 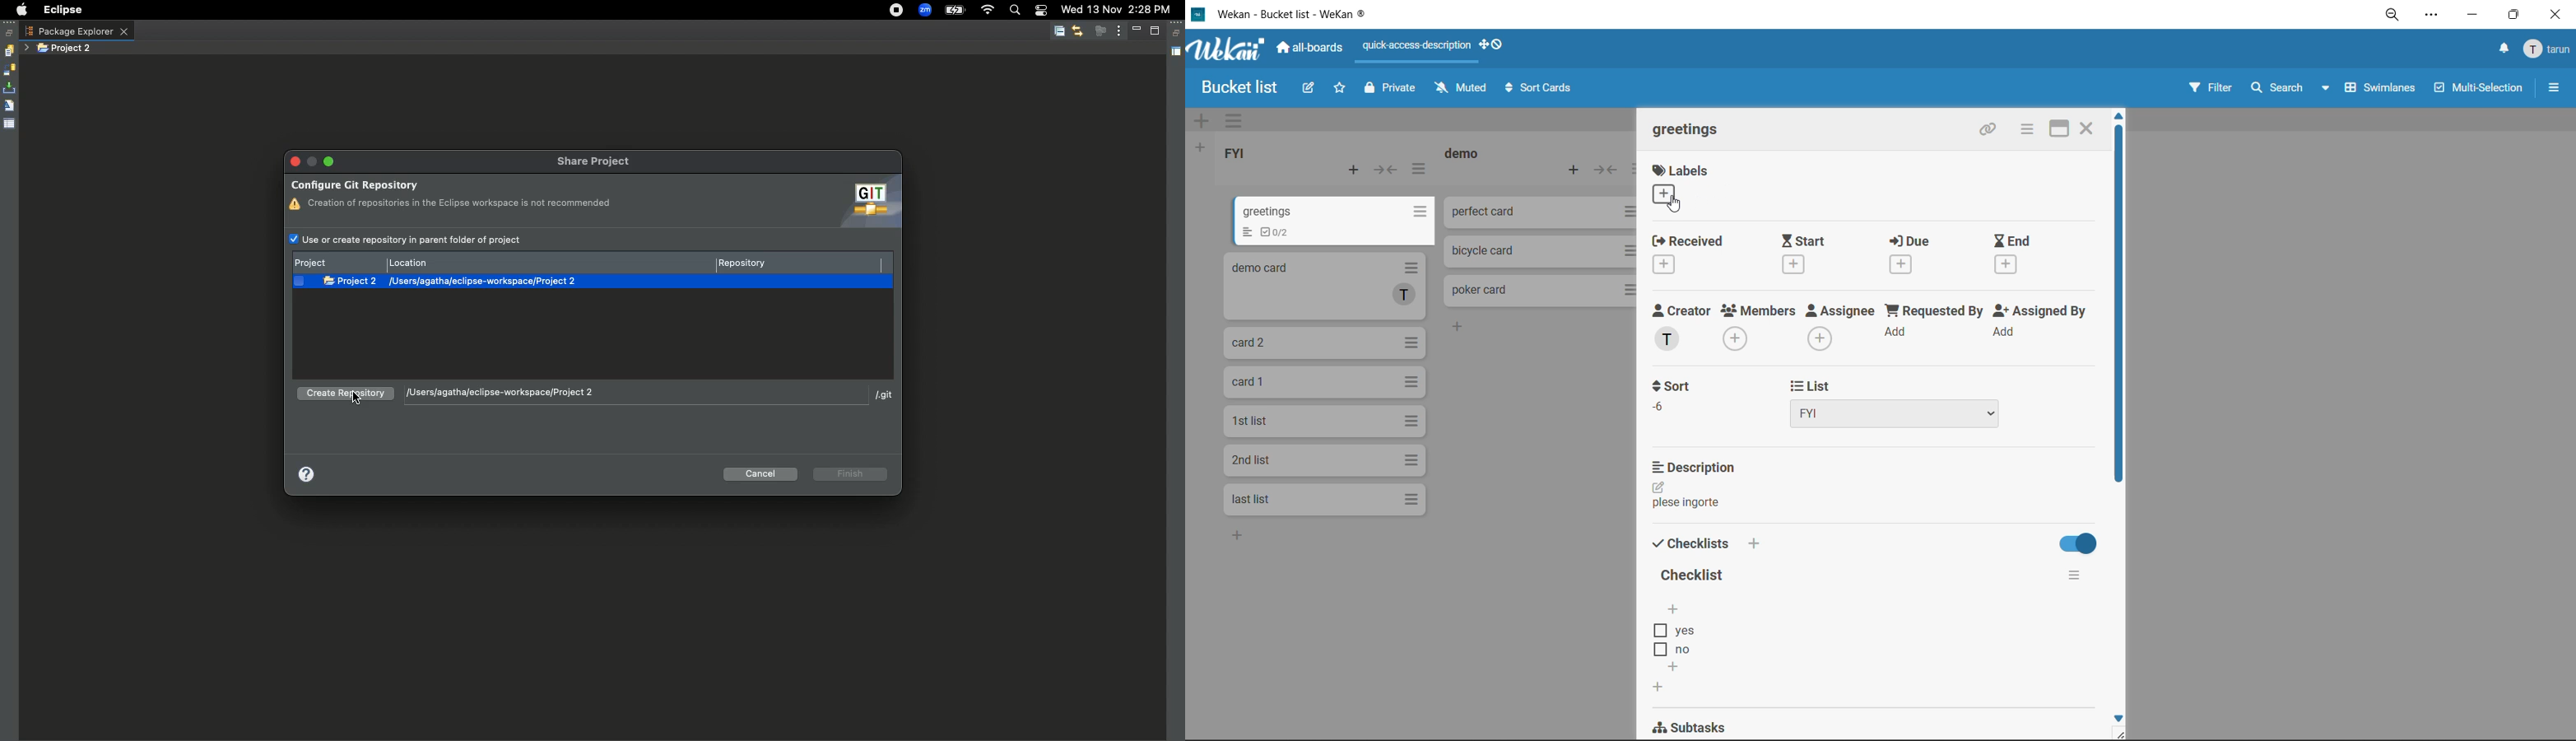 I want to click on add list, so click(x=1201, y=148).